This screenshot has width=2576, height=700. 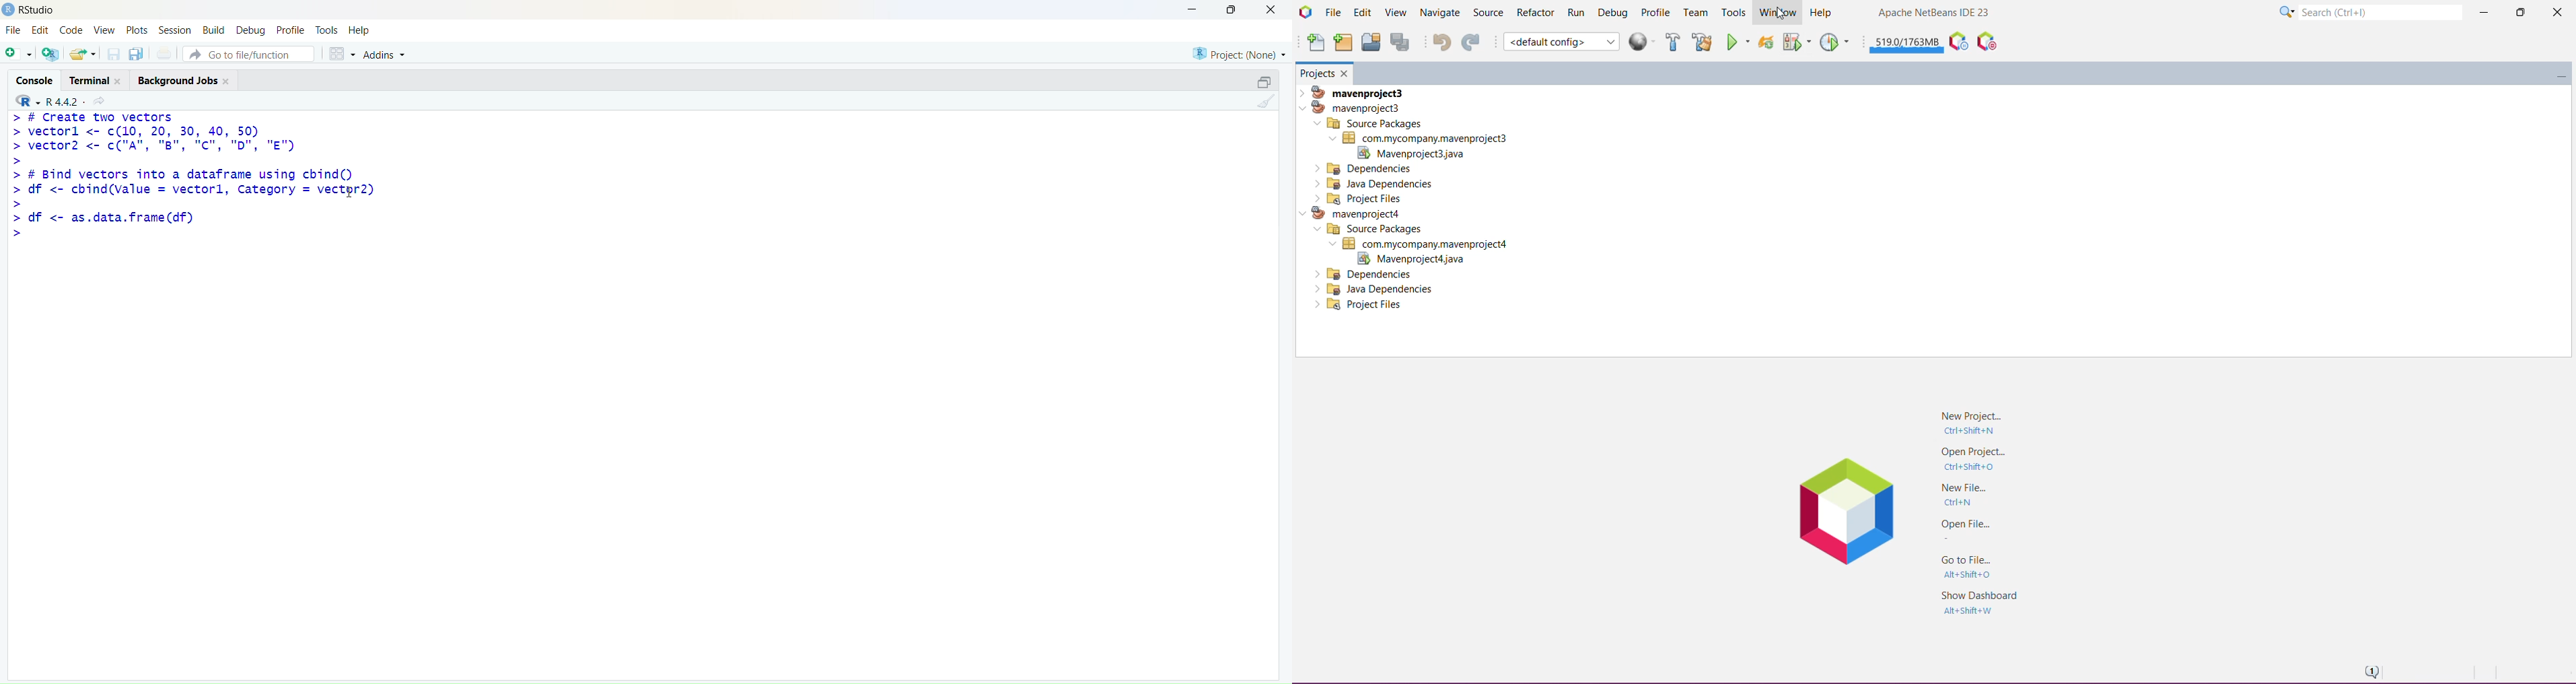 I want to click on com.mycompany.mavenproject4, so click(x=1423, y=244).